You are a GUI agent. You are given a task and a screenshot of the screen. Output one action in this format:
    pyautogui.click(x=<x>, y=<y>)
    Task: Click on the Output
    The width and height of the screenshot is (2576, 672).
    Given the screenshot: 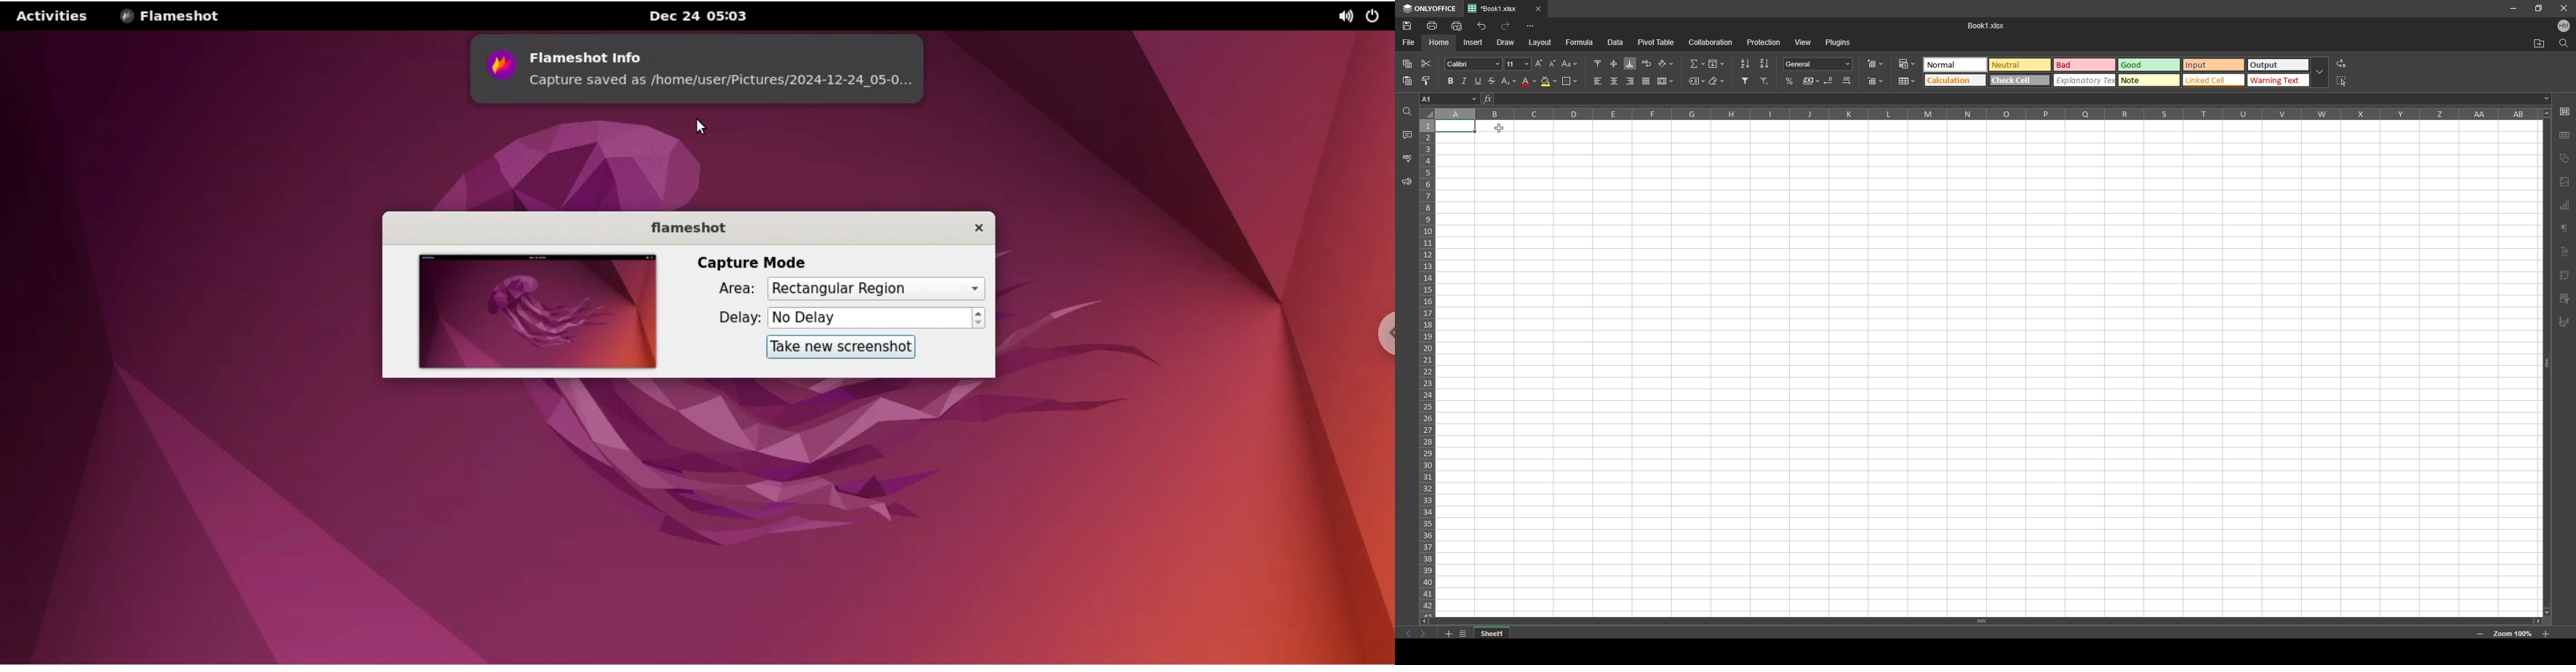 What is the action you would take?
    pyautogui.click(x=2278, y=65)
    